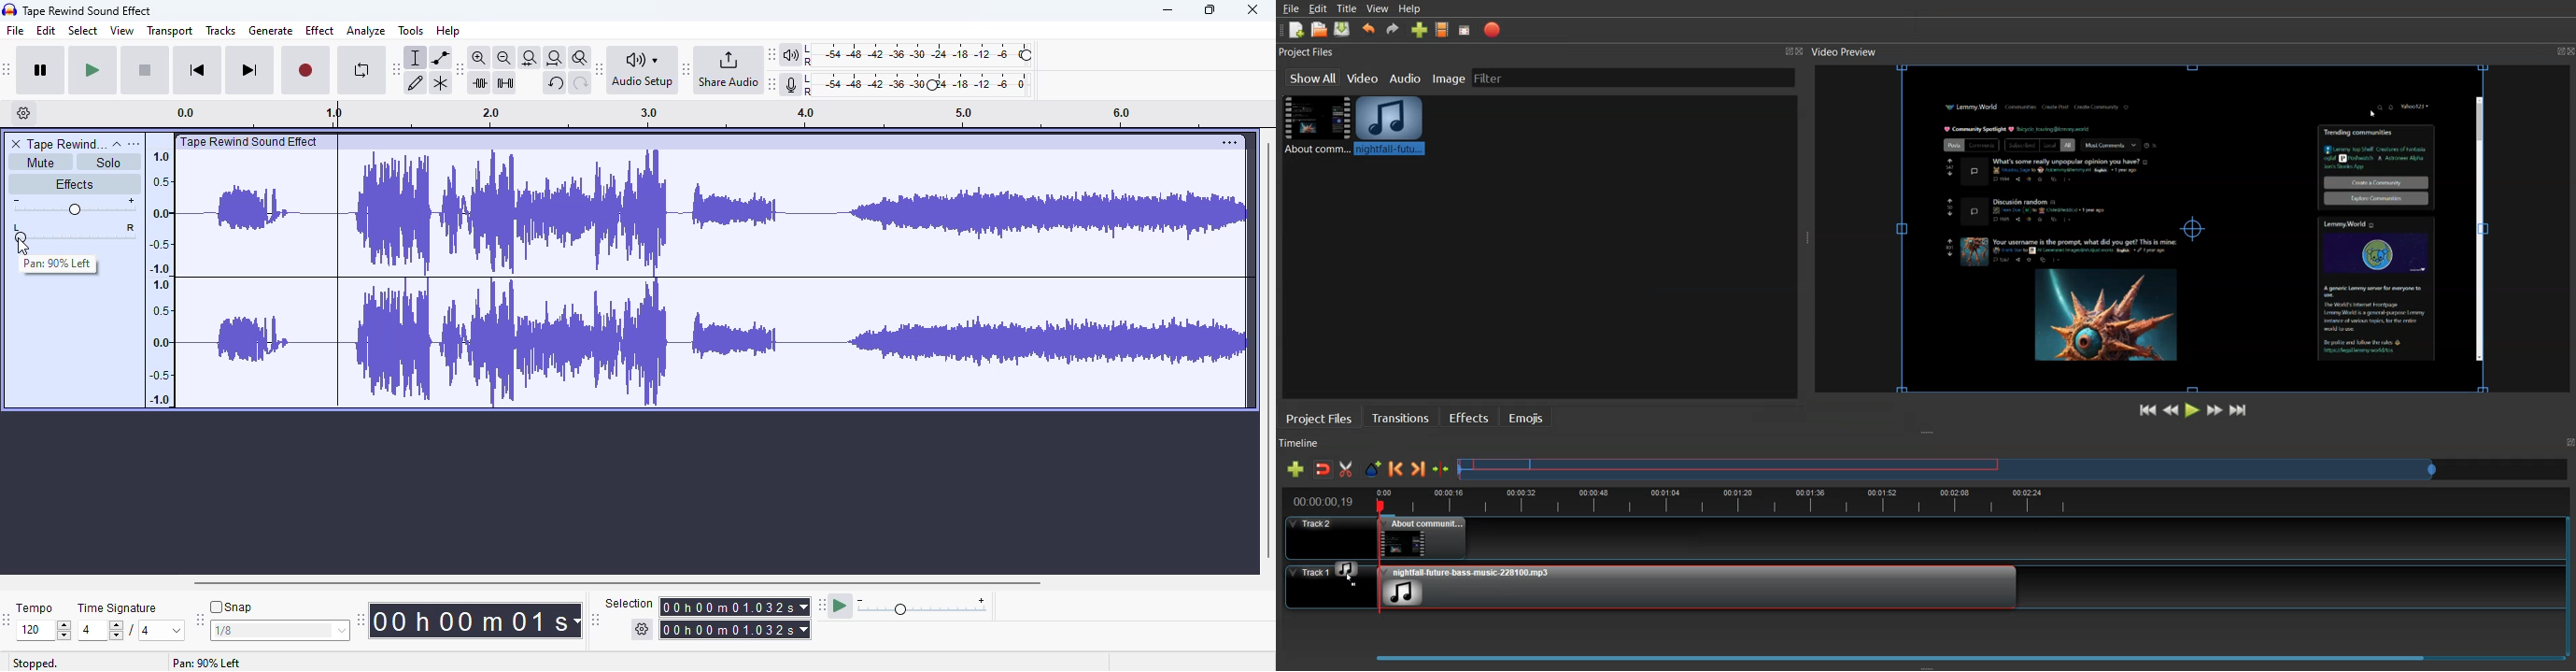  Describe the element at coordinates (41, 163) in the screenshot. I see `mute` at that location.